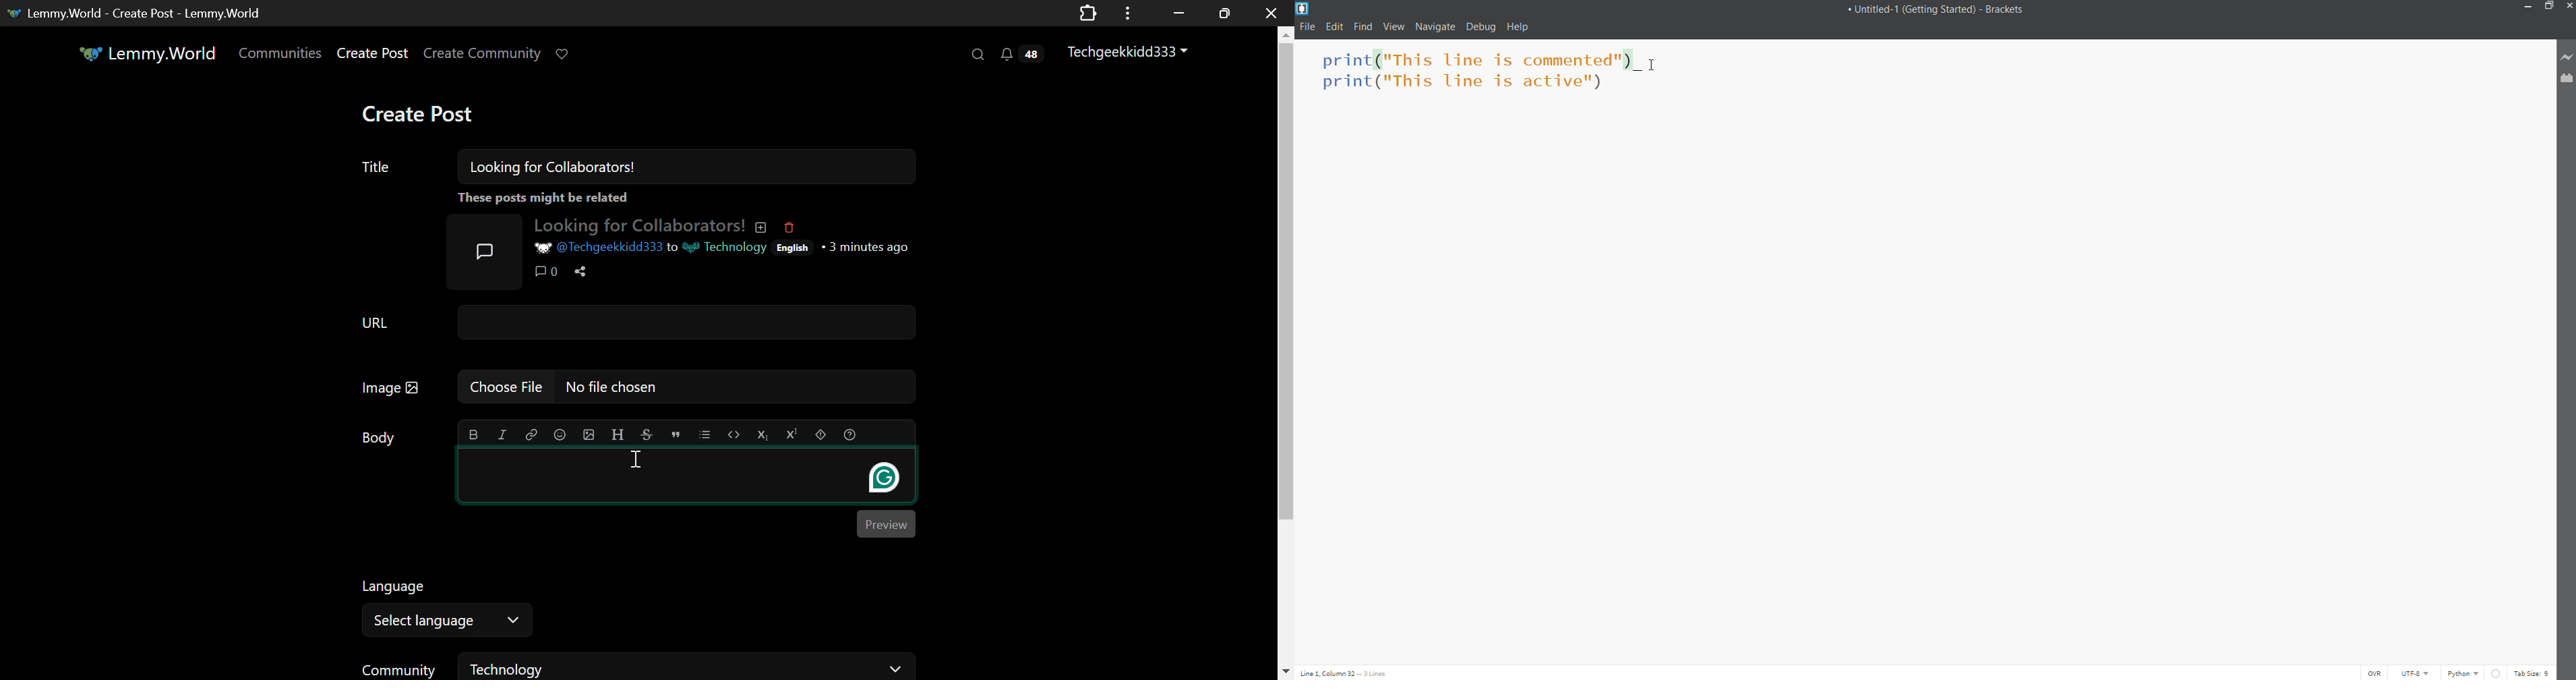 This screenshot has width=2576, height=700. Describe the element at coordinates (727, 248) in the screenshot. I see `Technology` at that location.